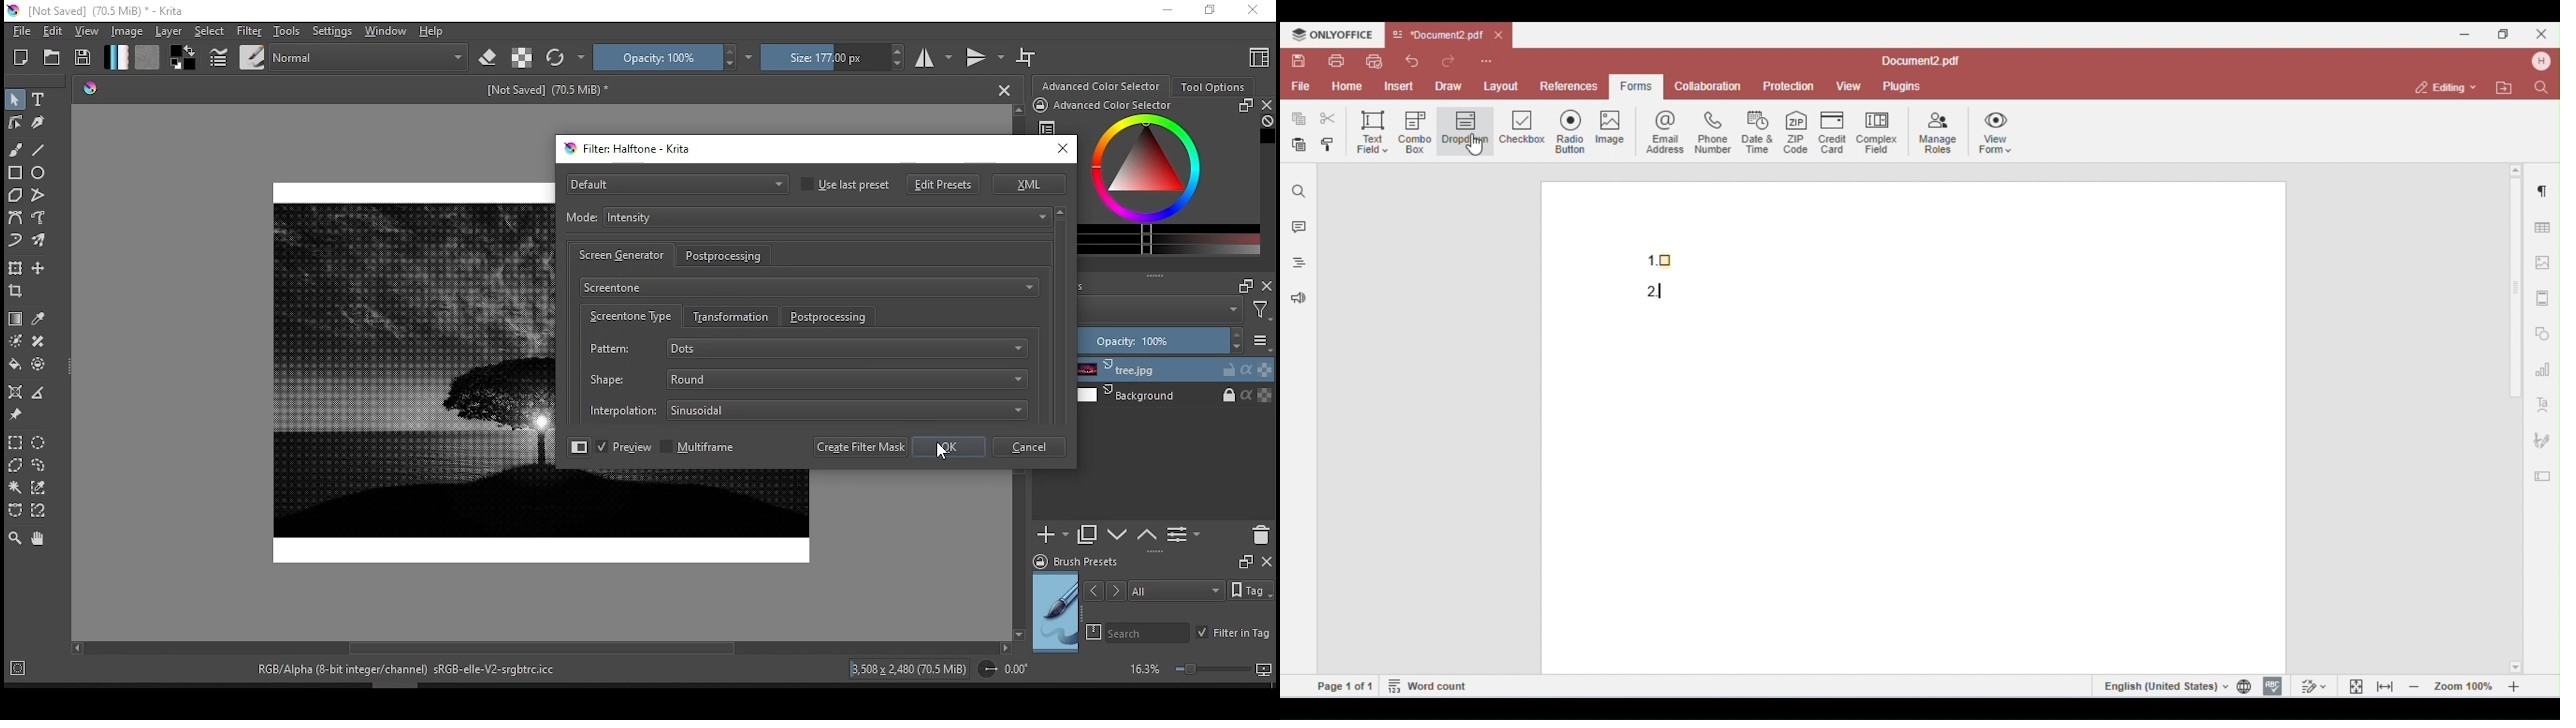 The image size is (2576, 728). I want to click on image, so click(403, 371).